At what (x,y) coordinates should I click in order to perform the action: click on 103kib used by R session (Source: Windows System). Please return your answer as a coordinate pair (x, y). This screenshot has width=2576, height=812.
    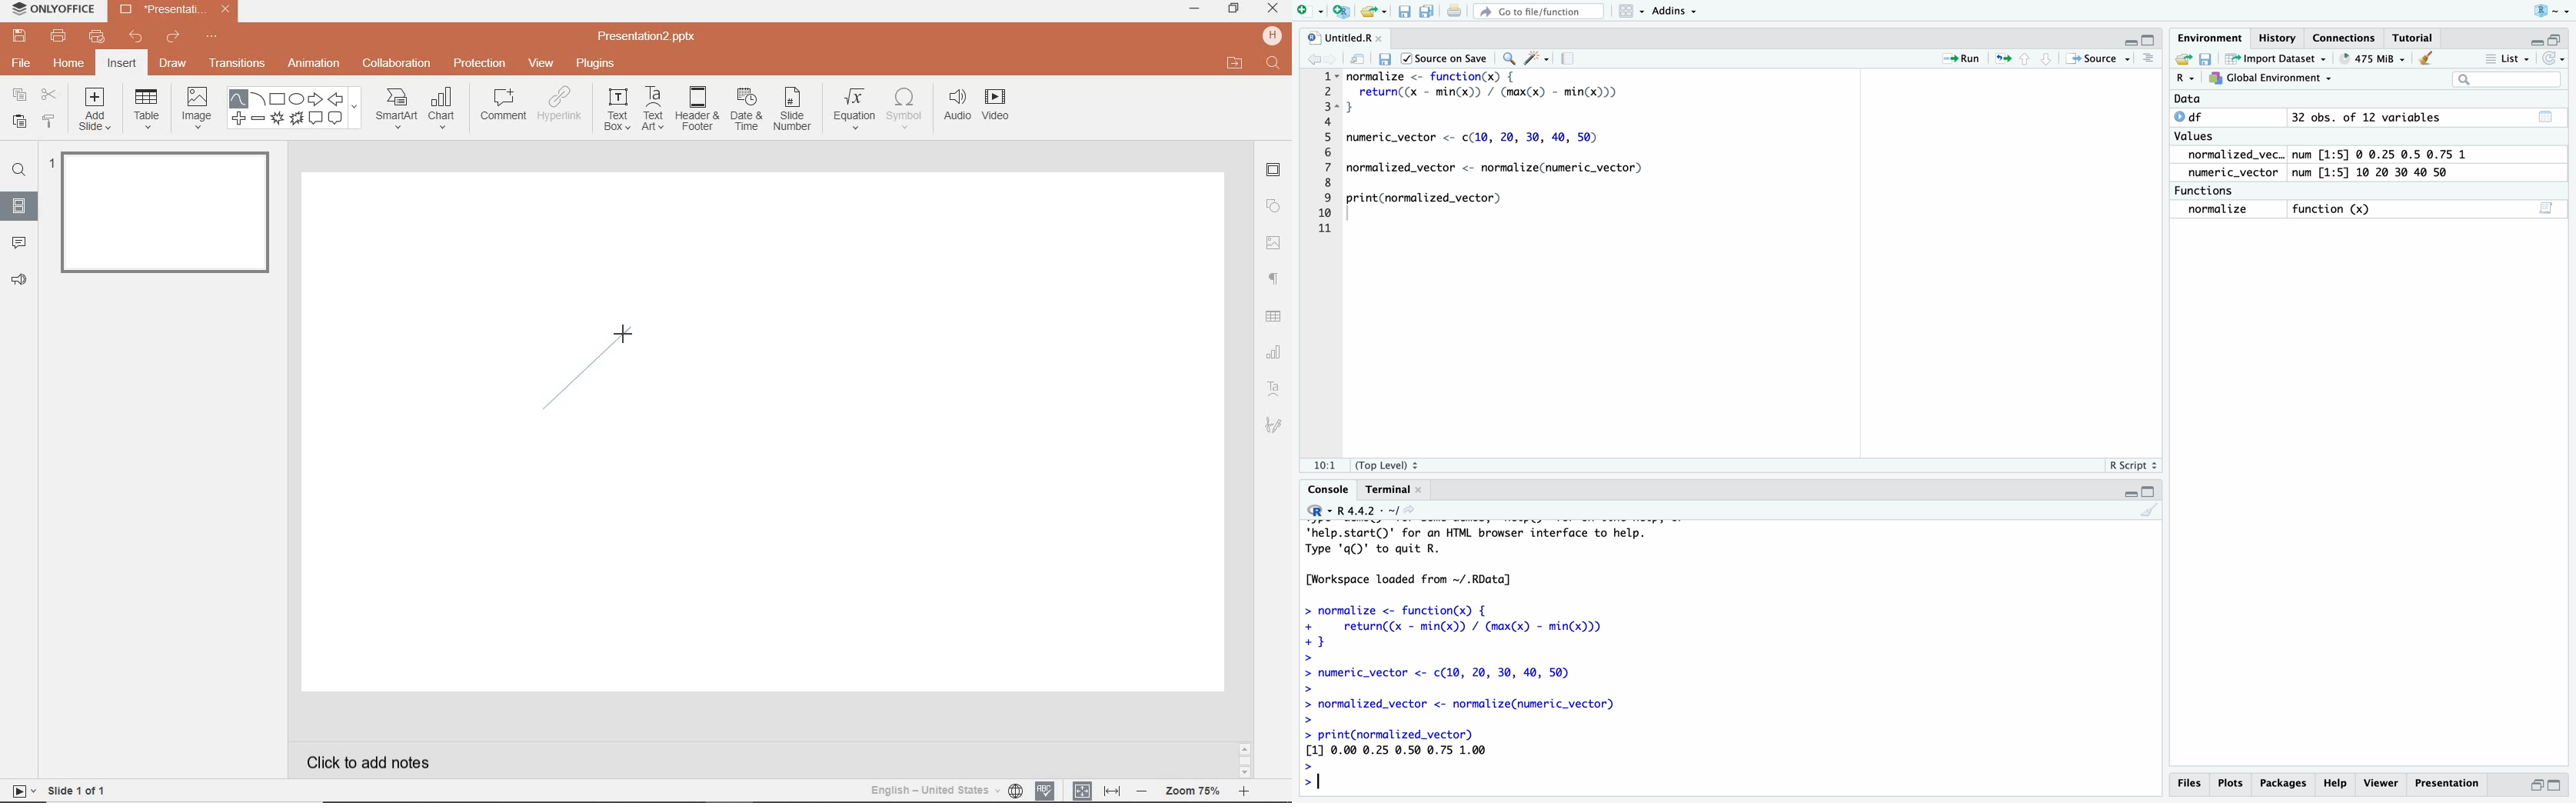
    Looking at the image, I should click on (2372, 59).